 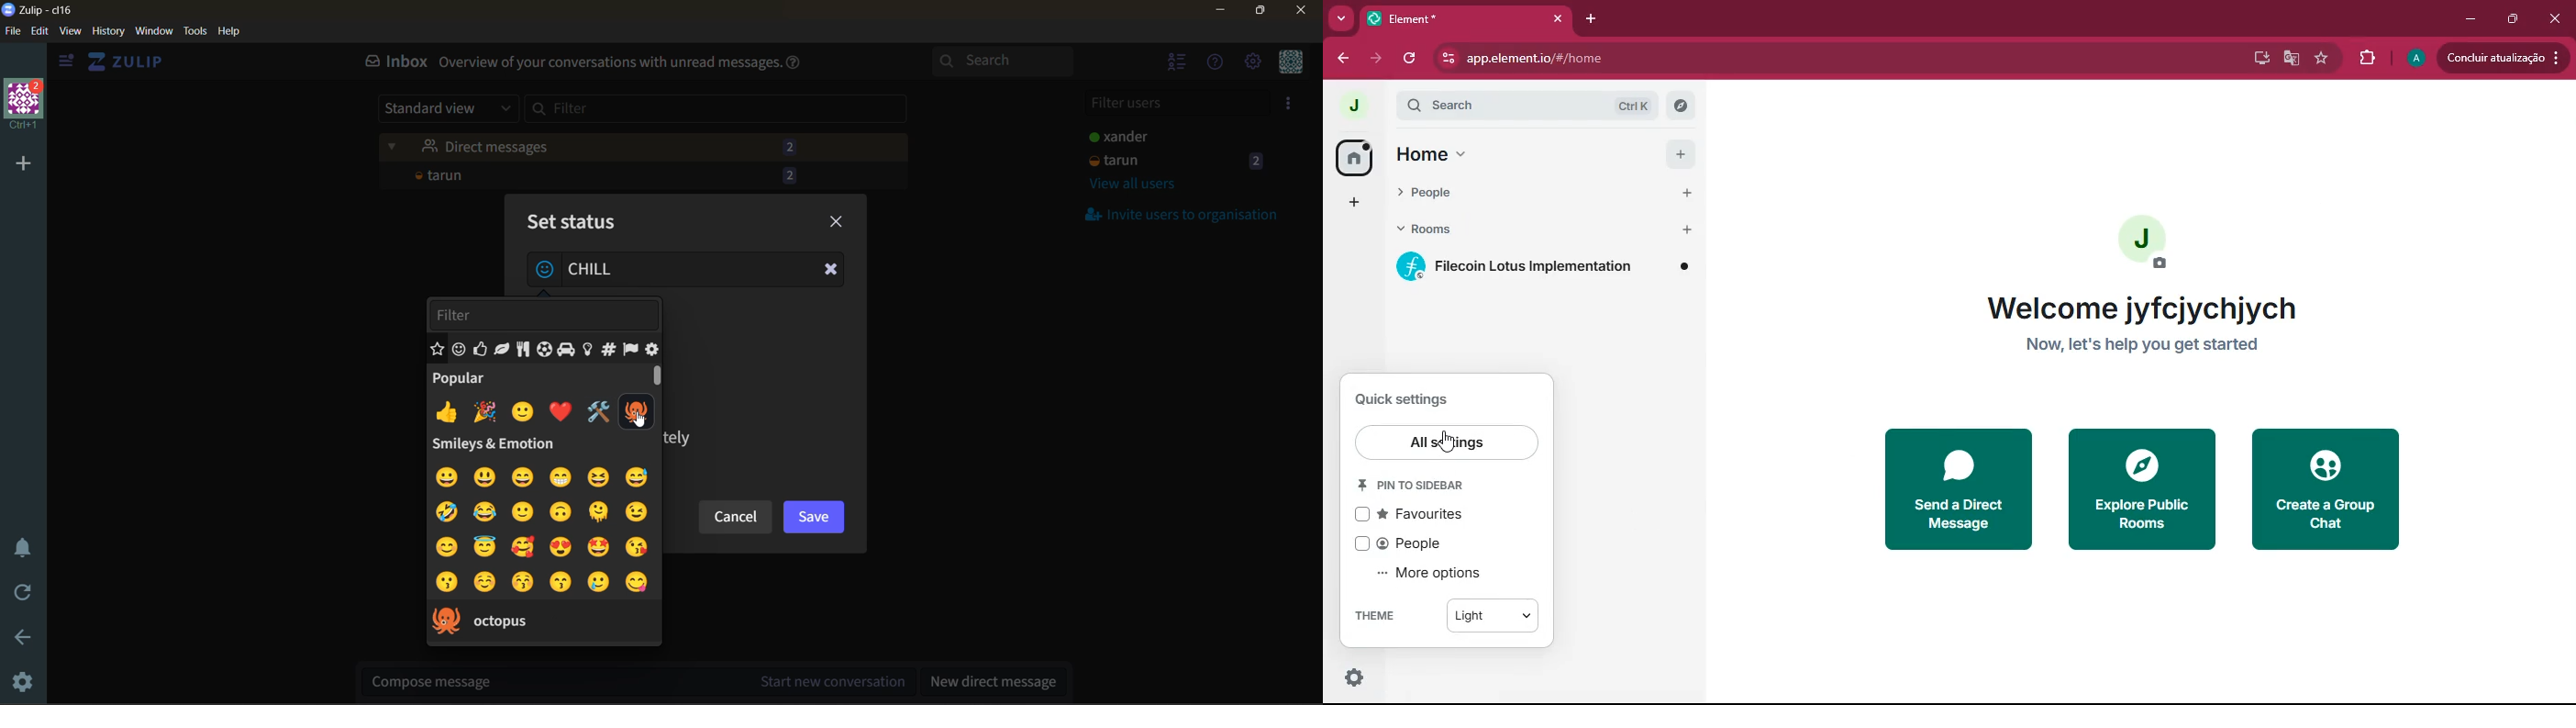 I want to click on tarun, so click(x=1180, y=163).